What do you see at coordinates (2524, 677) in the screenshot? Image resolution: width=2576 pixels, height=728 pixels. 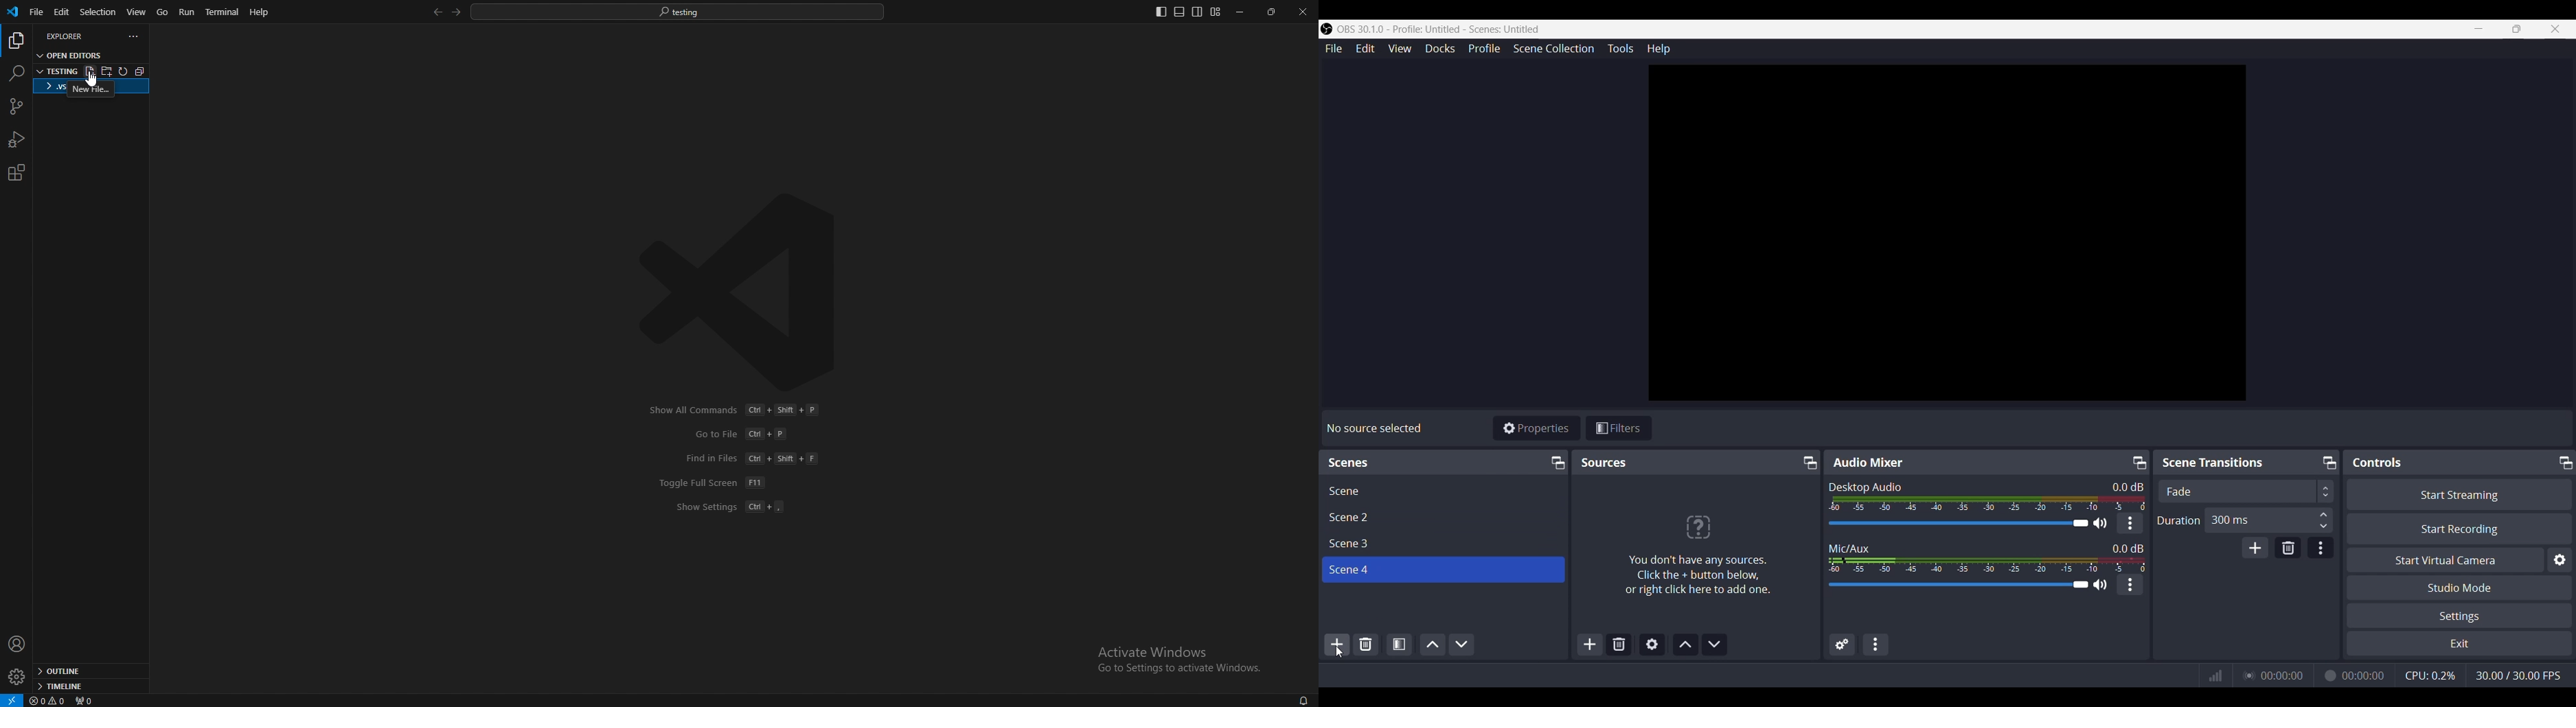 I see `30.00/30.00 FPS` at bounding box center [2524, 677].